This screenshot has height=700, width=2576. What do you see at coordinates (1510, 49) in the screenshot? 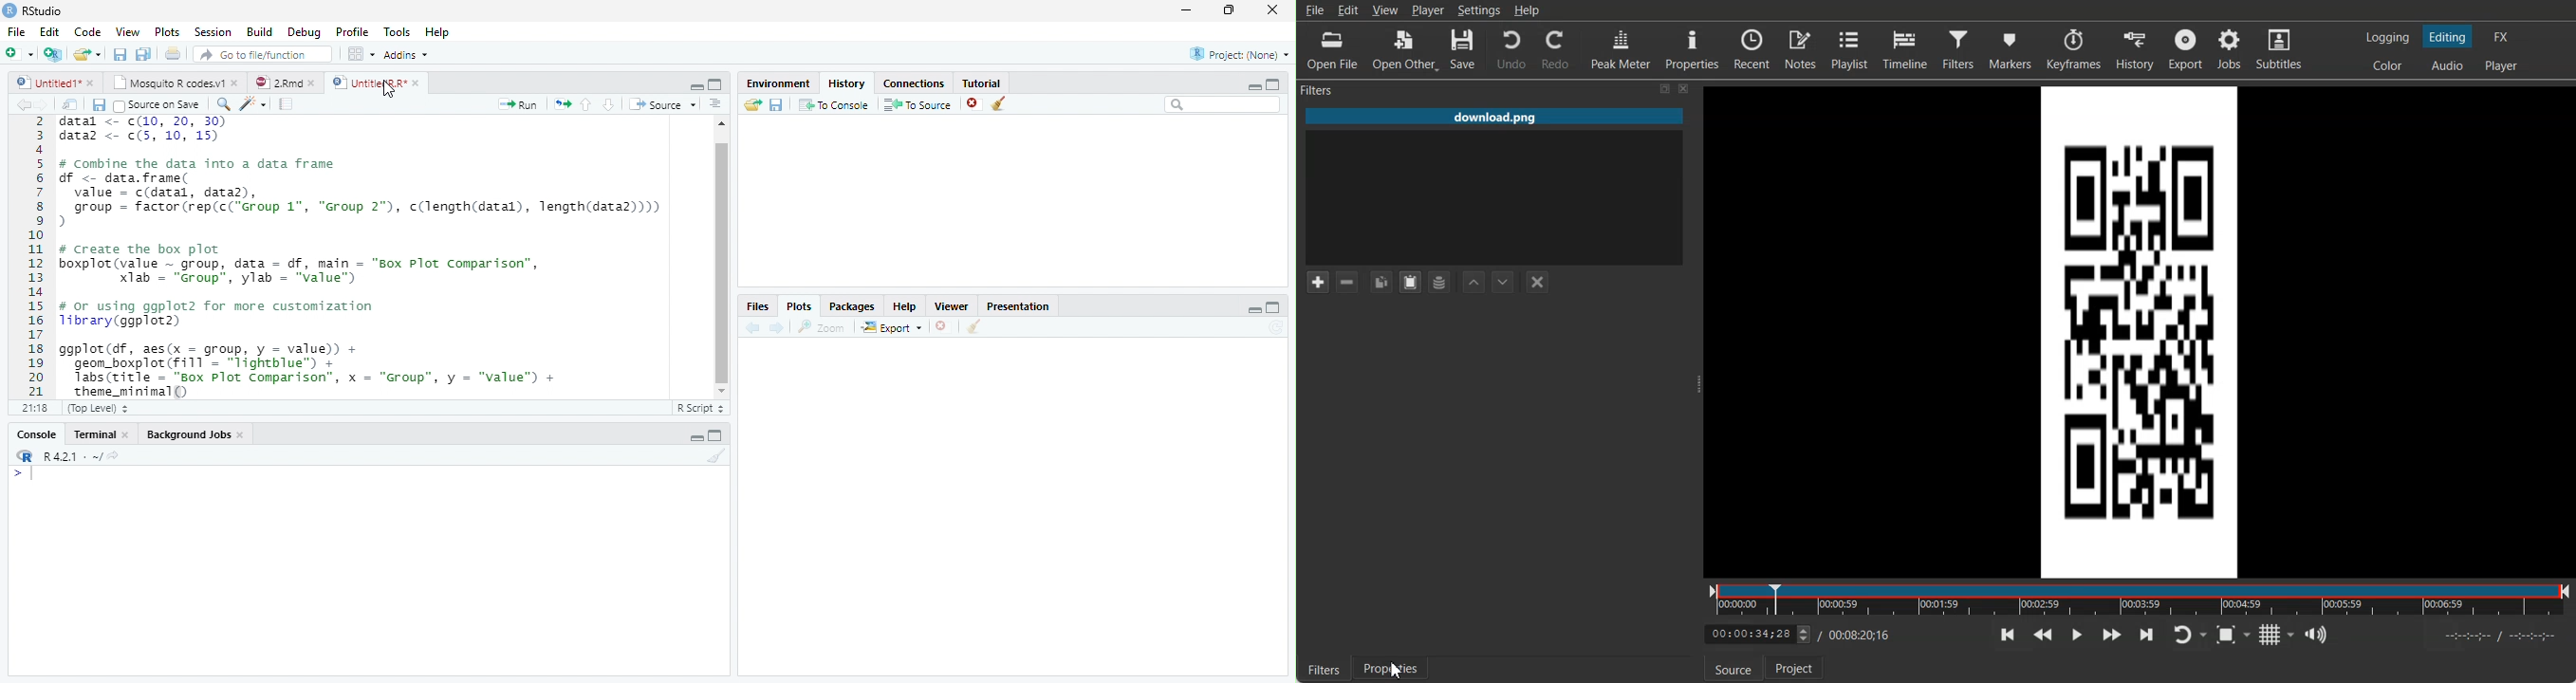
I see `Undo` at bounding box center [1510, 49].